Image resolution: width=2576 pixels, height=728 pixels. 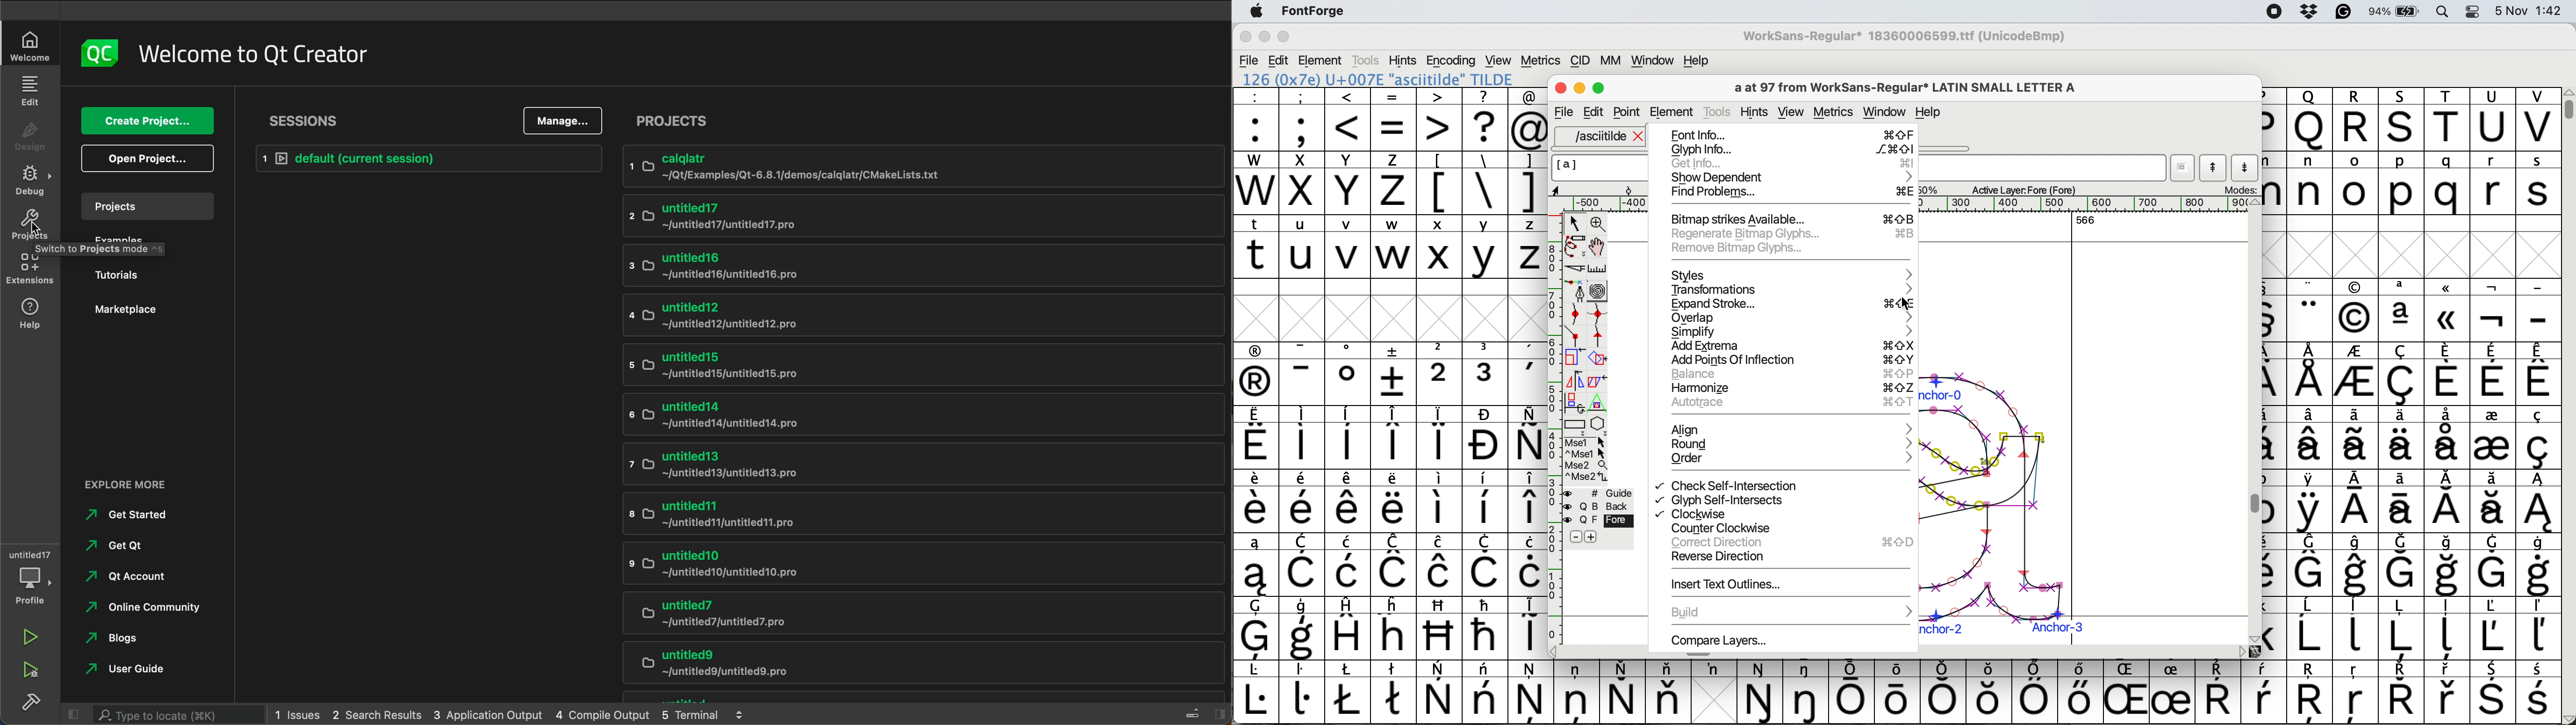 I want to click on ?, so click(x=1485, y=119).